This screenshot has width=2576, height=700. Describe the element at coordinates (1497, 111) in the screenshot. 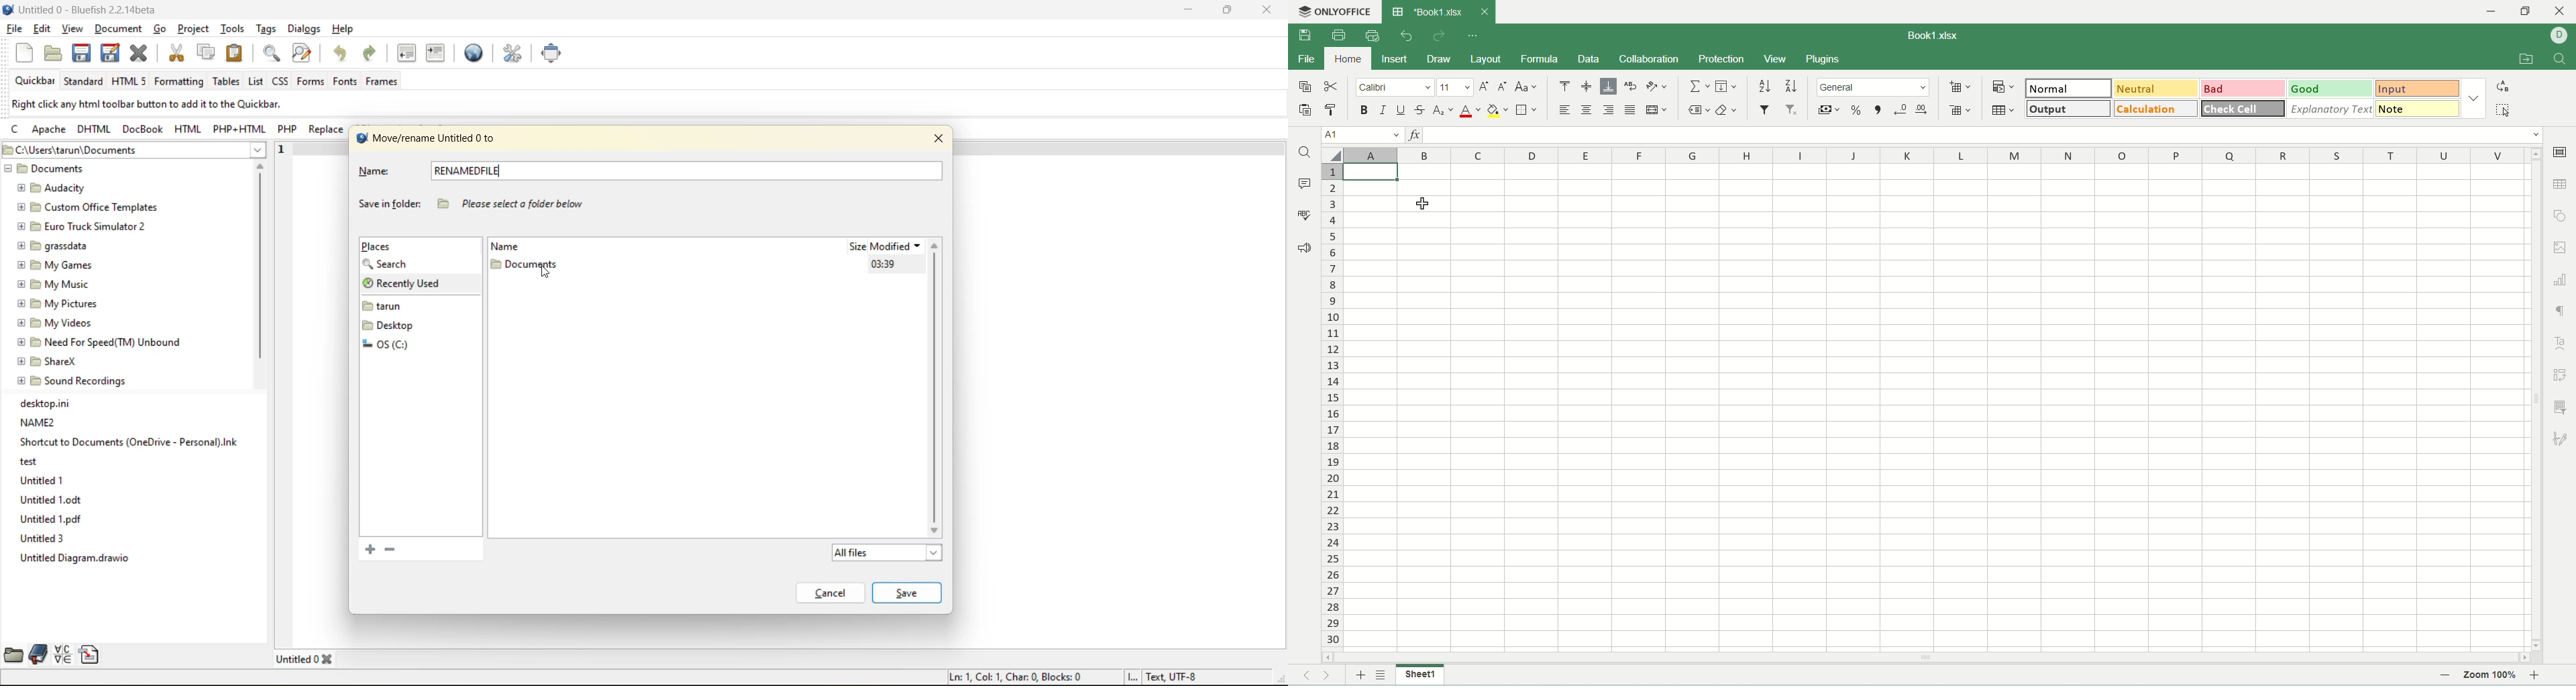

I see `fill color` at that location.